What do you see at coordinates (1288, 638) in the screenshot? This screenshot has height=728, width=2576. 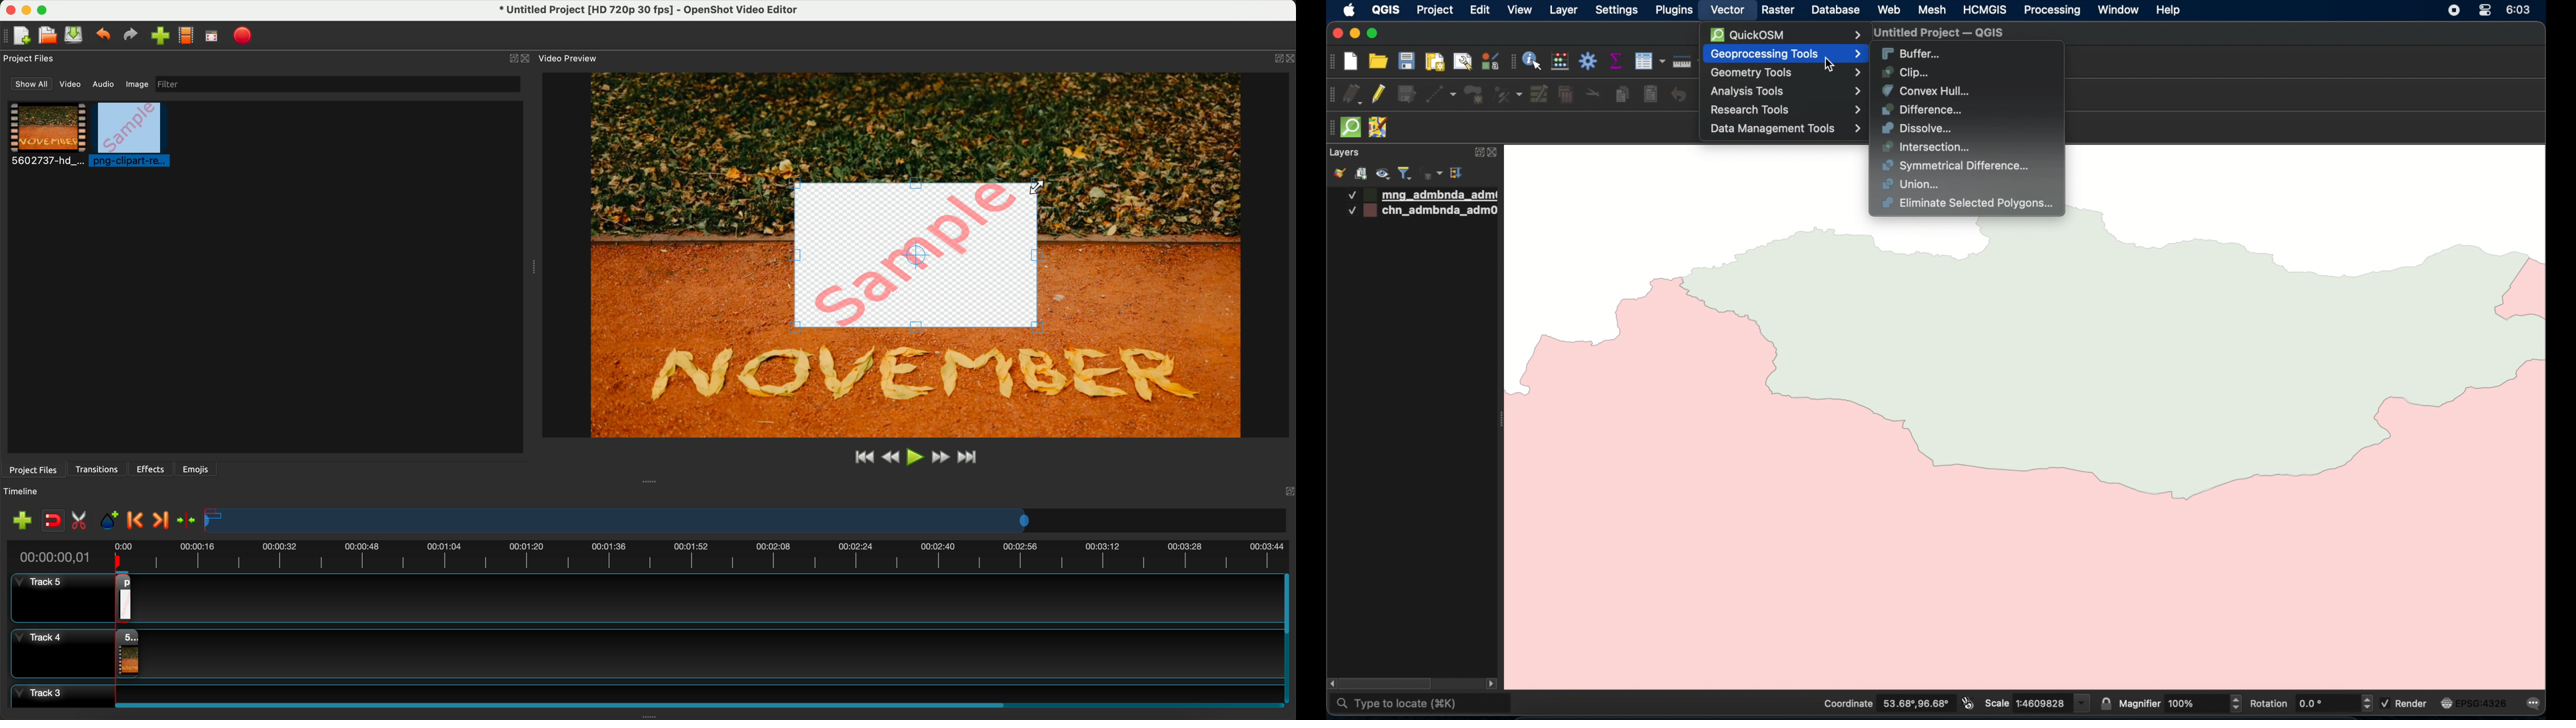 I see `scroll bar` at bounding box center [1288, 638].